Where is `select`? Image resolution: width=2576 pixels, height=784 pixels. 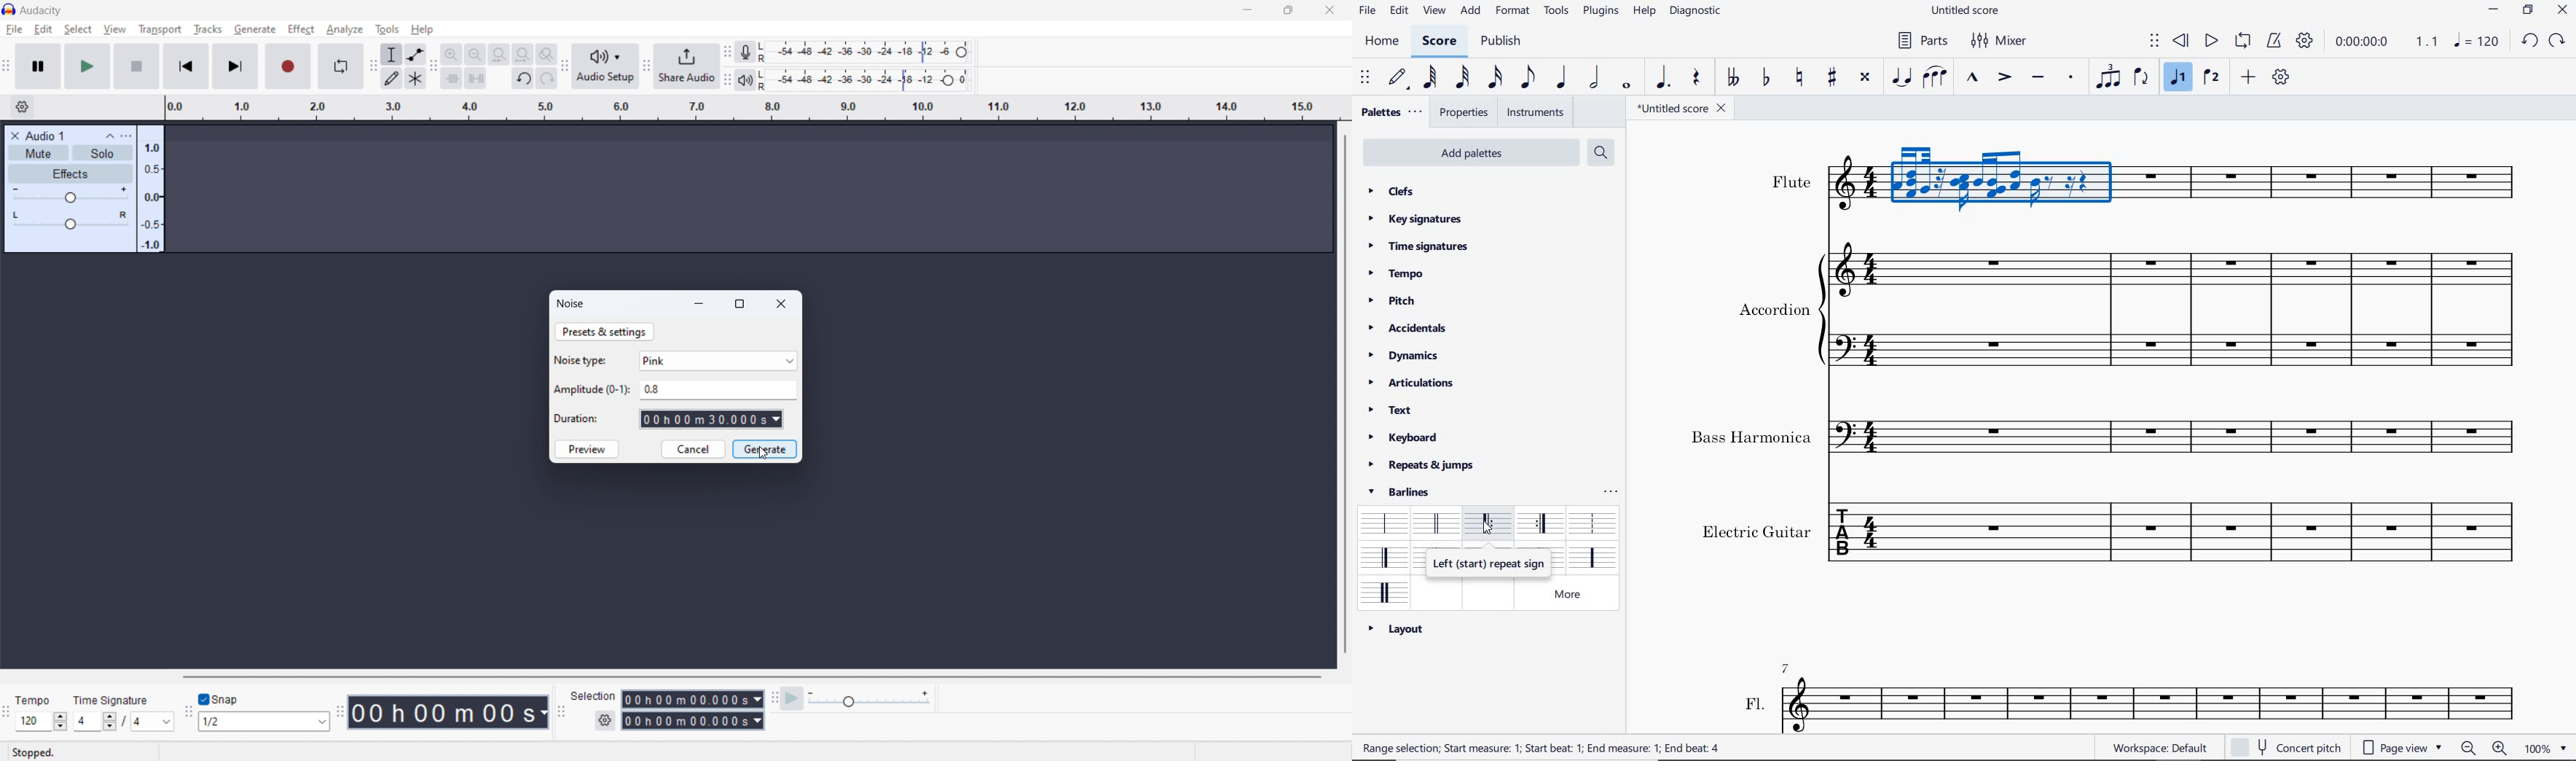 select is located at coordinates (78, 30).